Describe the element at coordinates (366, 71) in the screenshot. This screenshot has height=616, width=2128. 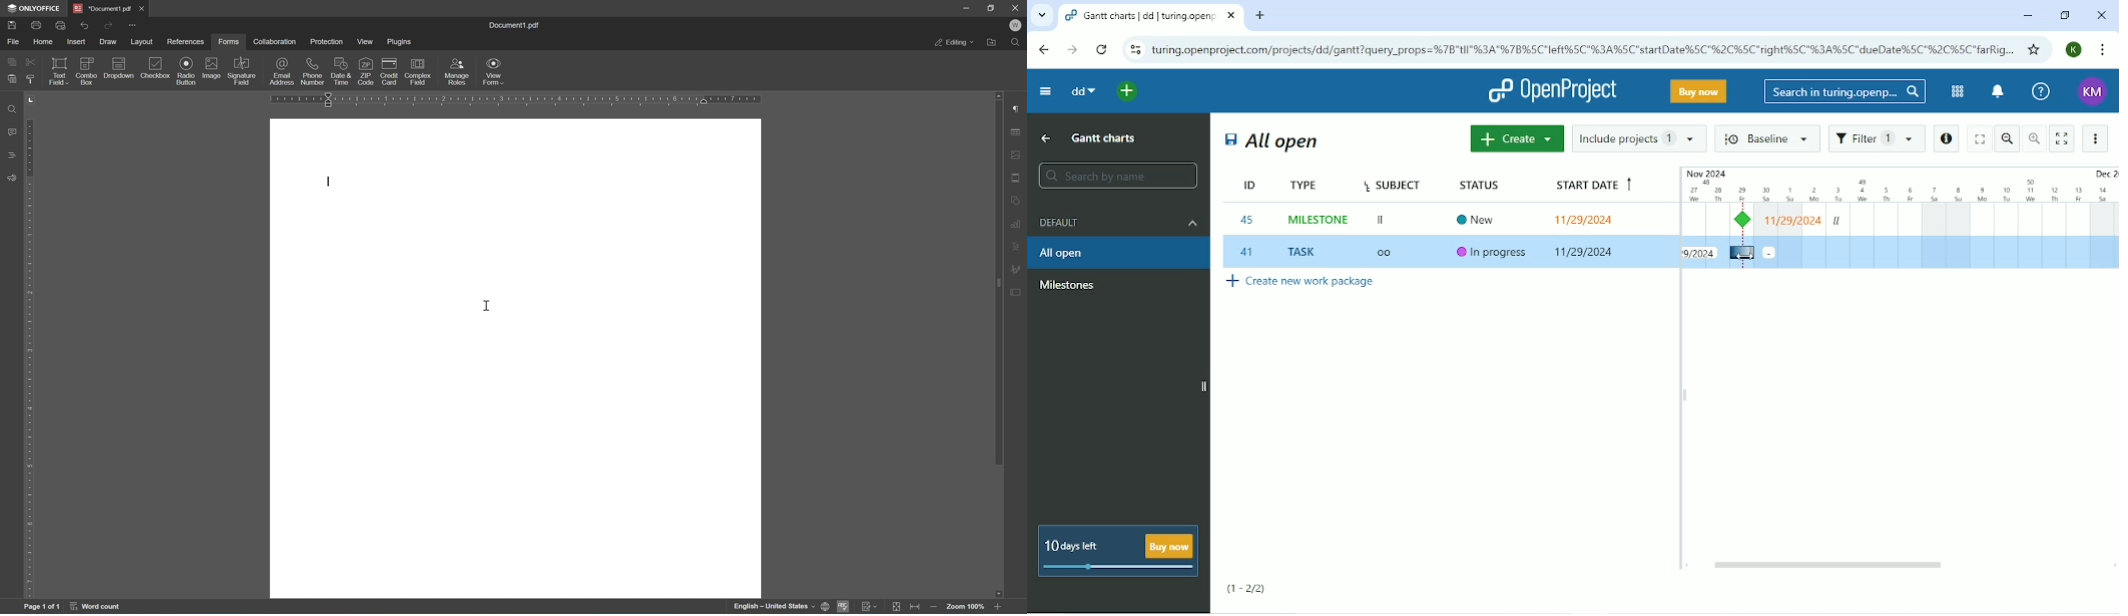
I see `zip code` at that location.